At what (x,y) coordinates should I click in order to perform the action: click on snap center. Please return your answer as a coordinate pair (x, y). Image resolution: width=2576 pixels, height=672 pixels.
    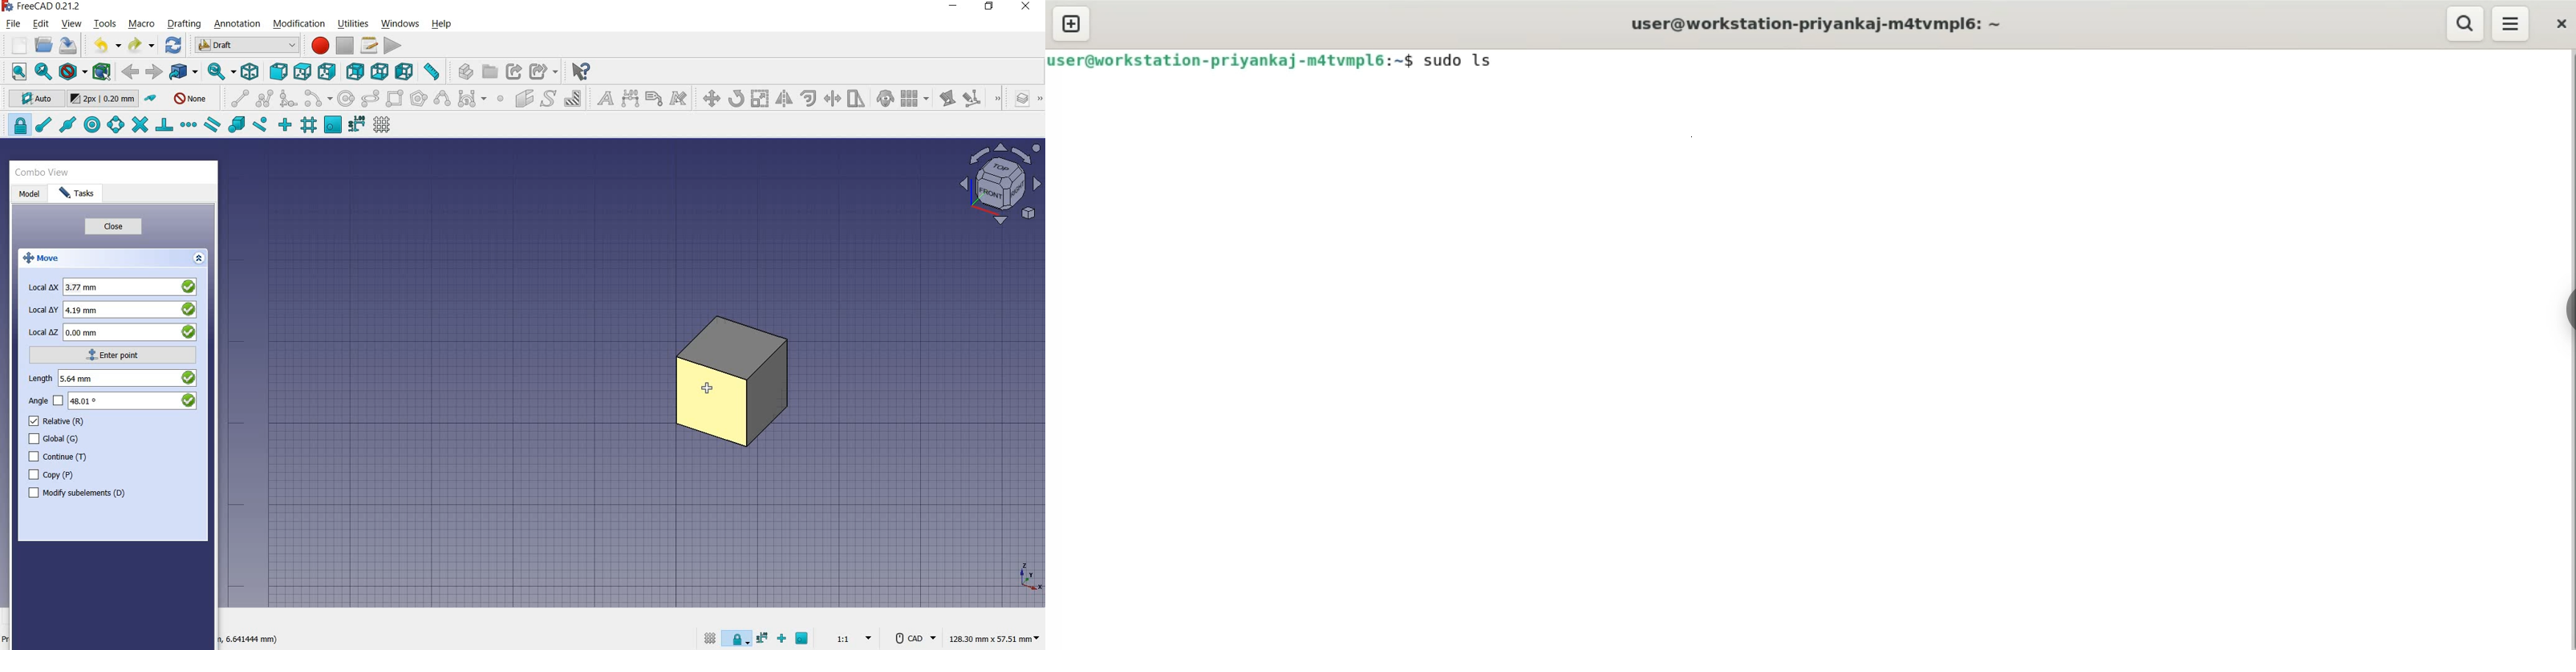
    Looking at the image, I should click on (93, 125).